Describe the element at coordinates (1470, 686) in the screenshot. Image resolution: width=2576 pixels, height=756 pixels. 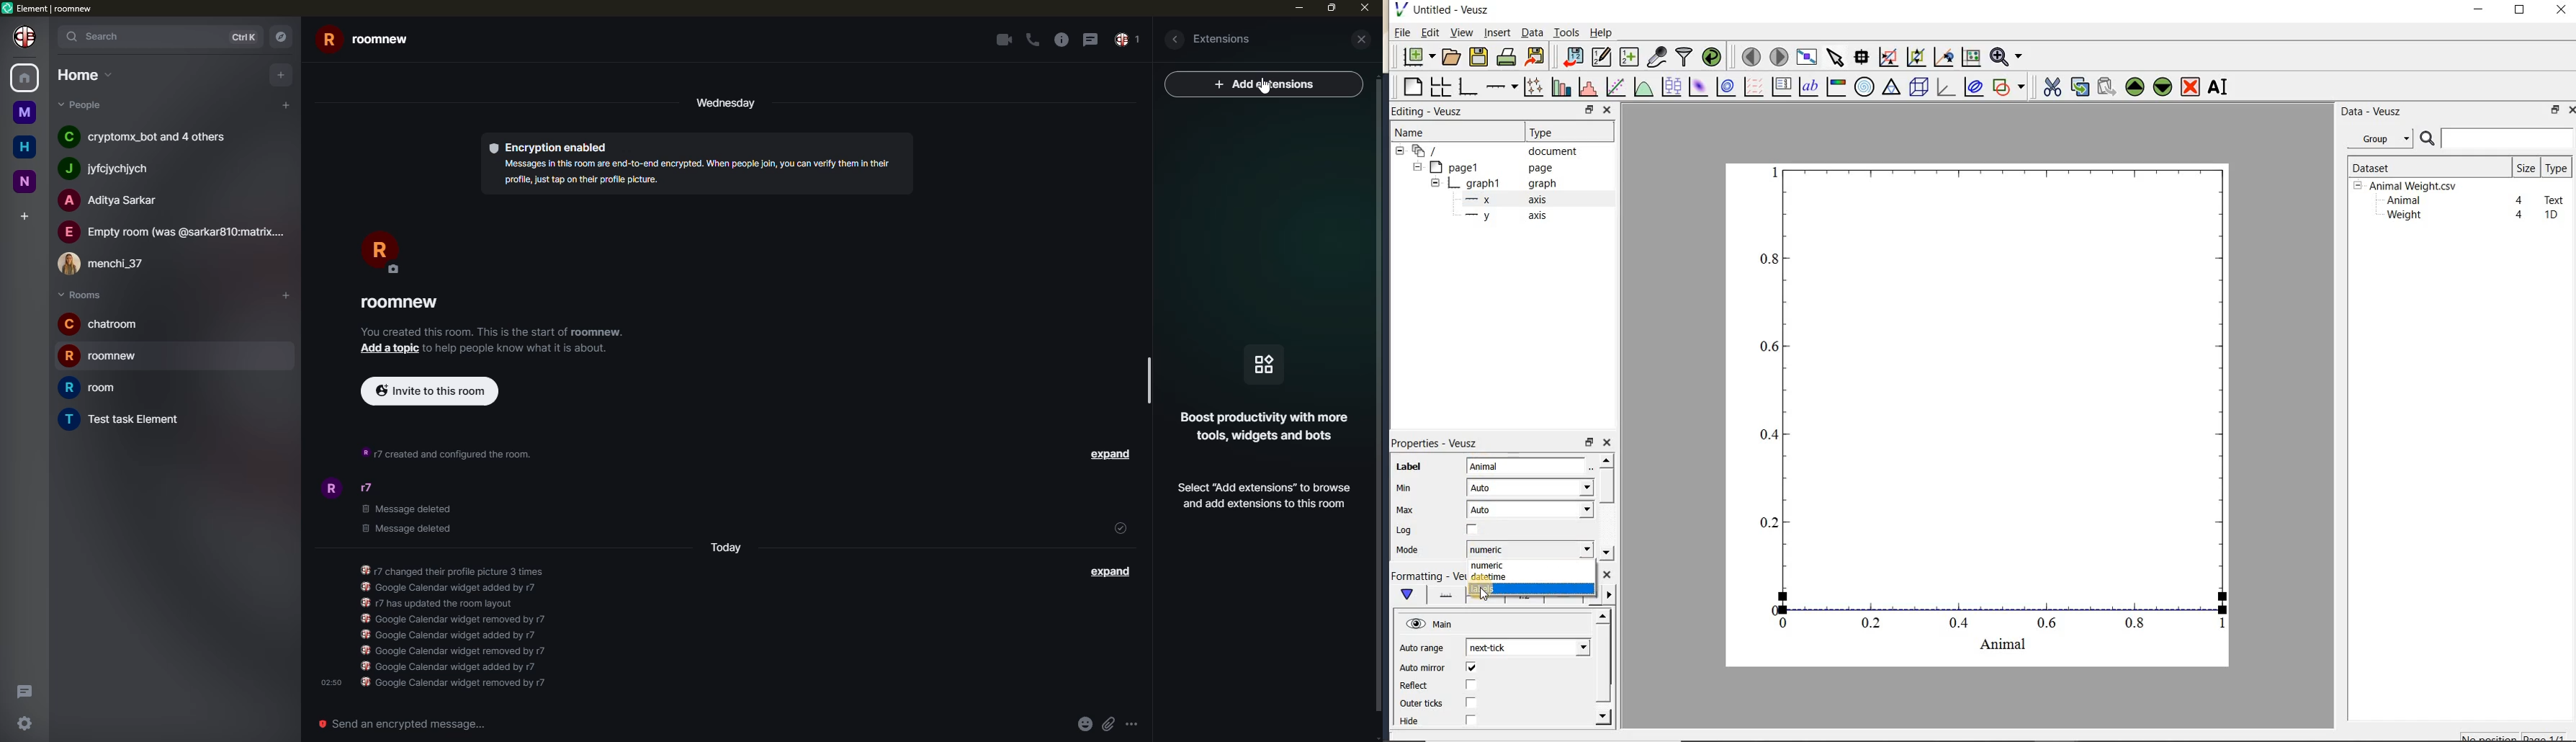
I see `check/uncheck` at that location.